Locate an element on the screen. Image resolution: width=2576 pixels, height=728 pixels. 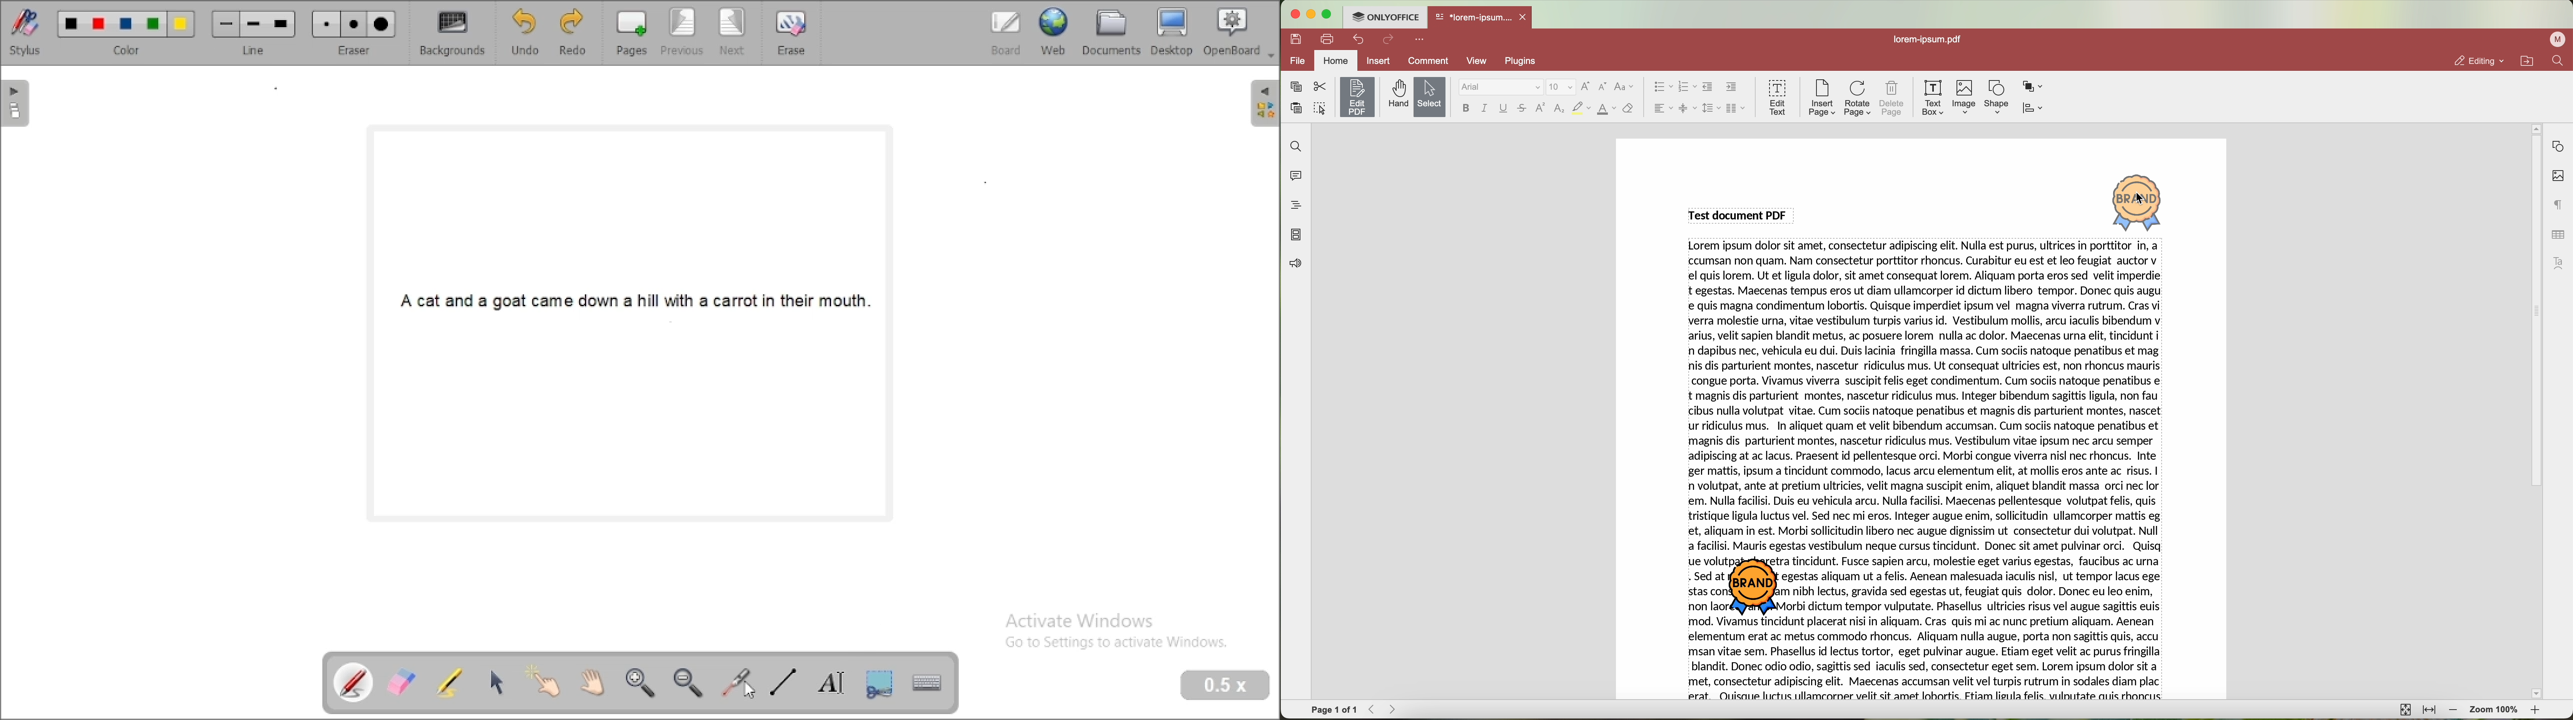
highlight color is located at coordinates (1581, 109).